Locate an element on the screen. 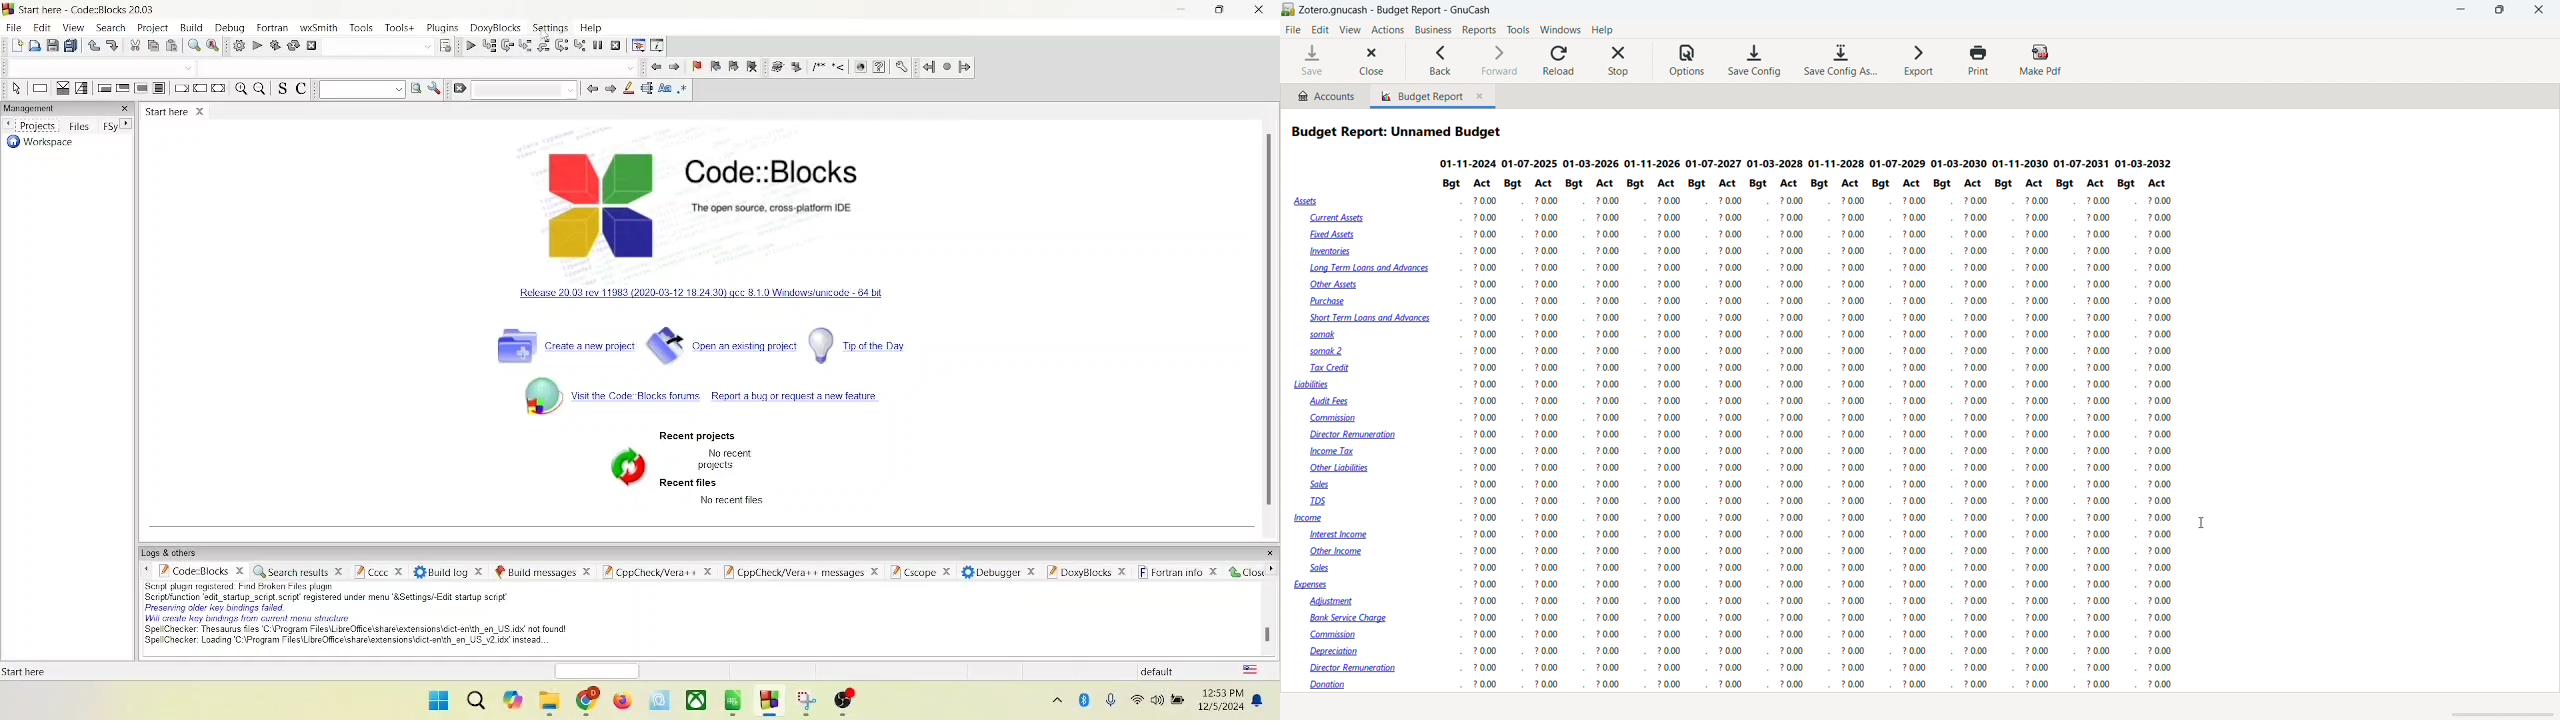 This screenshot has height=728, width=2576. tip of the day is located at coordinates (861, 347).